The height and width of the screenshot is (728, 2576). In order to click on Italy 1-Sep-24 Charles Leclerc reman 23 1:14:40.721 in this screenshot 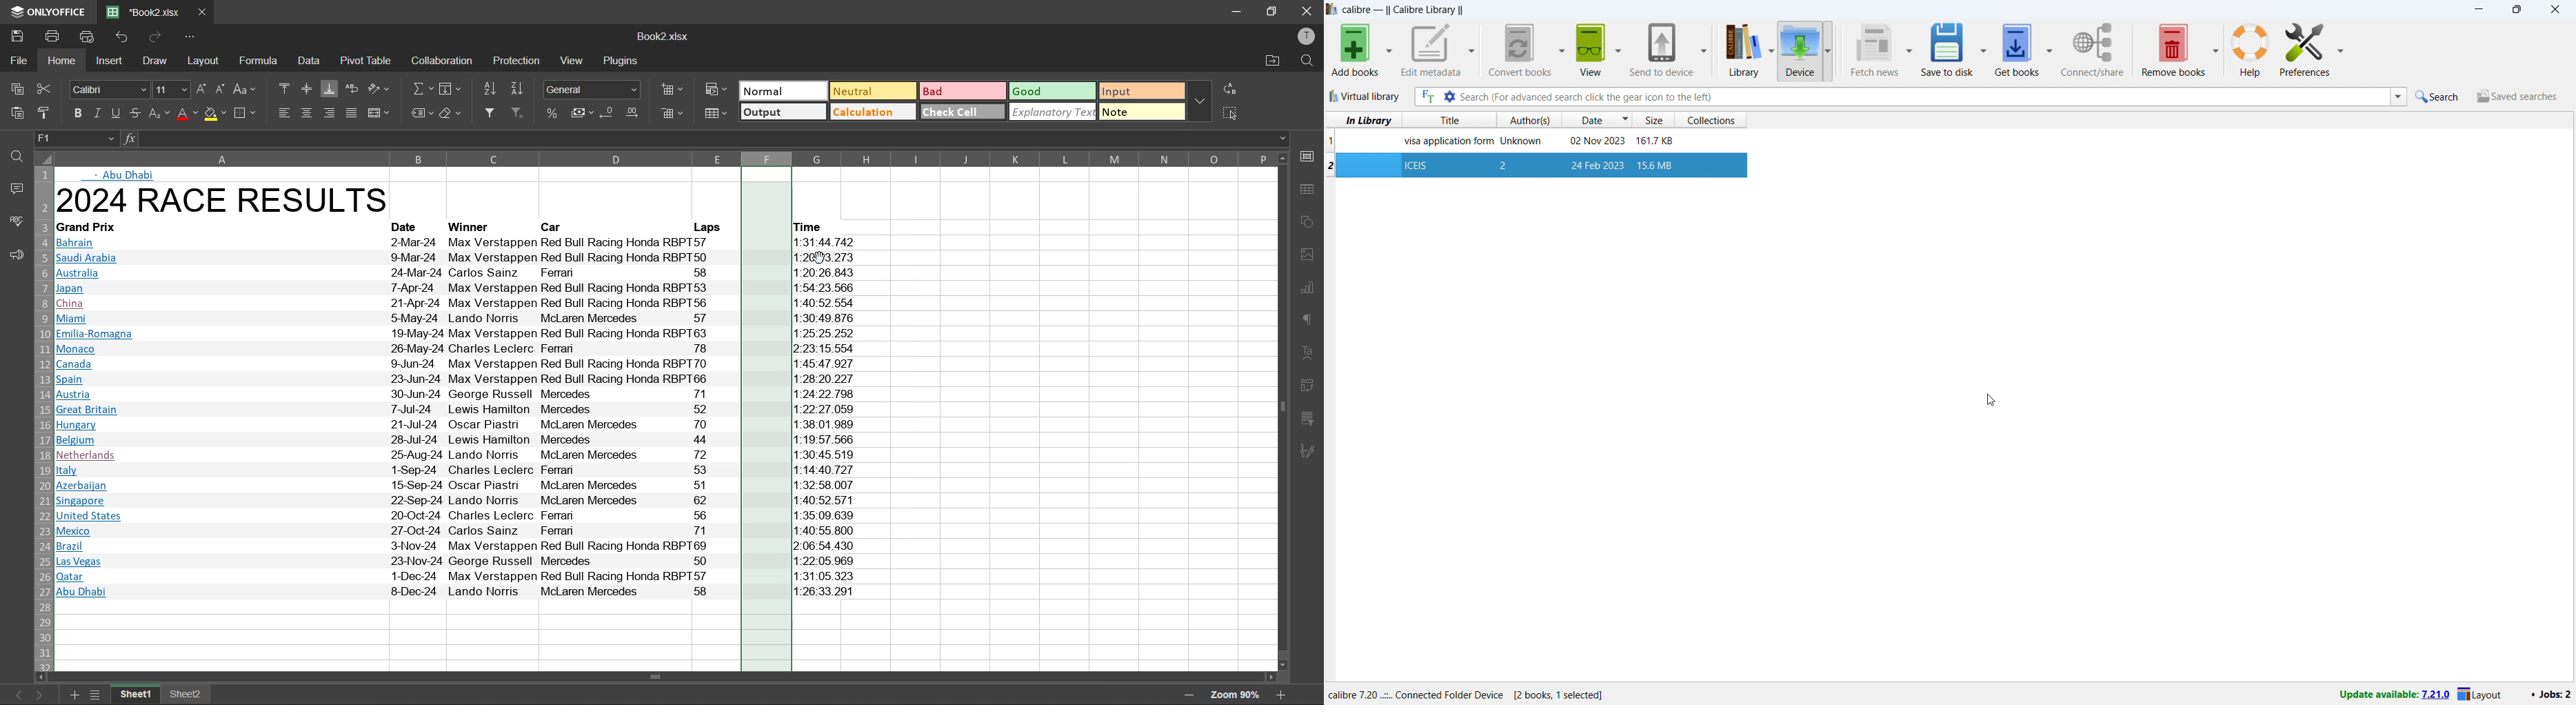, I will do `click(392, 471)`.